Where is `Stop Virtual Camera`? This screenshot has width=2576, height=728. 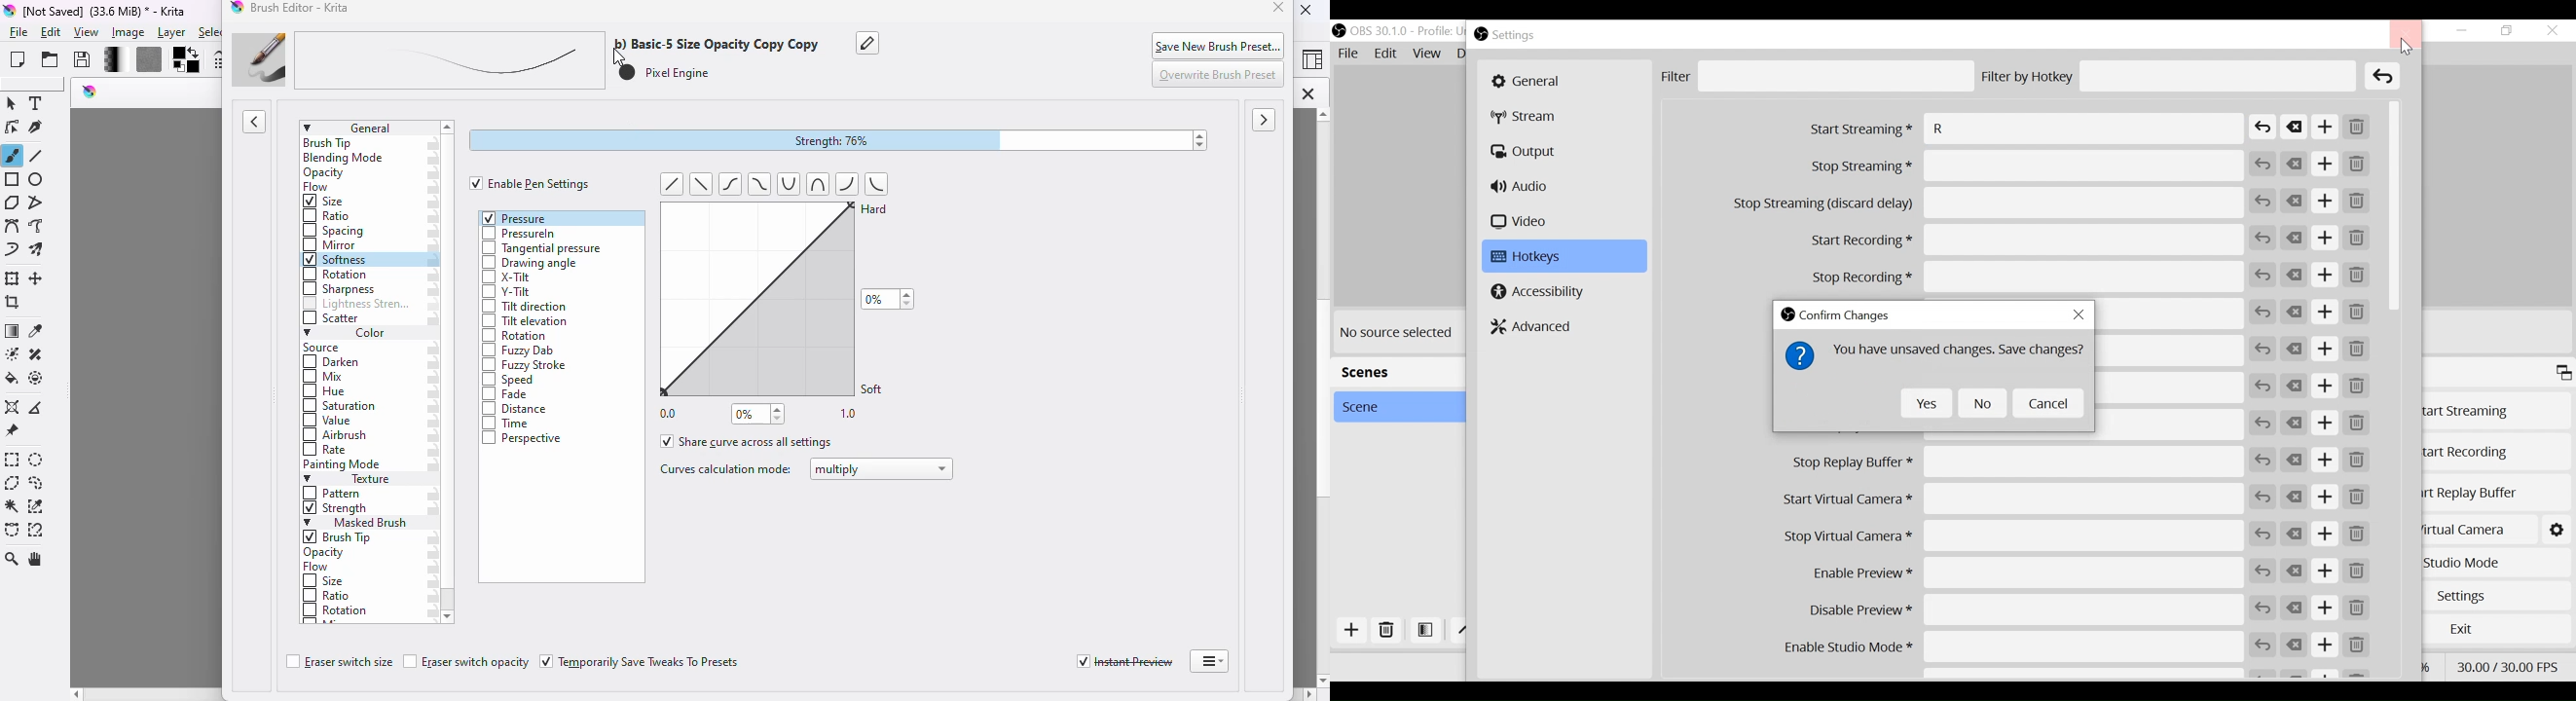
Stop Virtual Camera is located at coordinates (2012, 535).